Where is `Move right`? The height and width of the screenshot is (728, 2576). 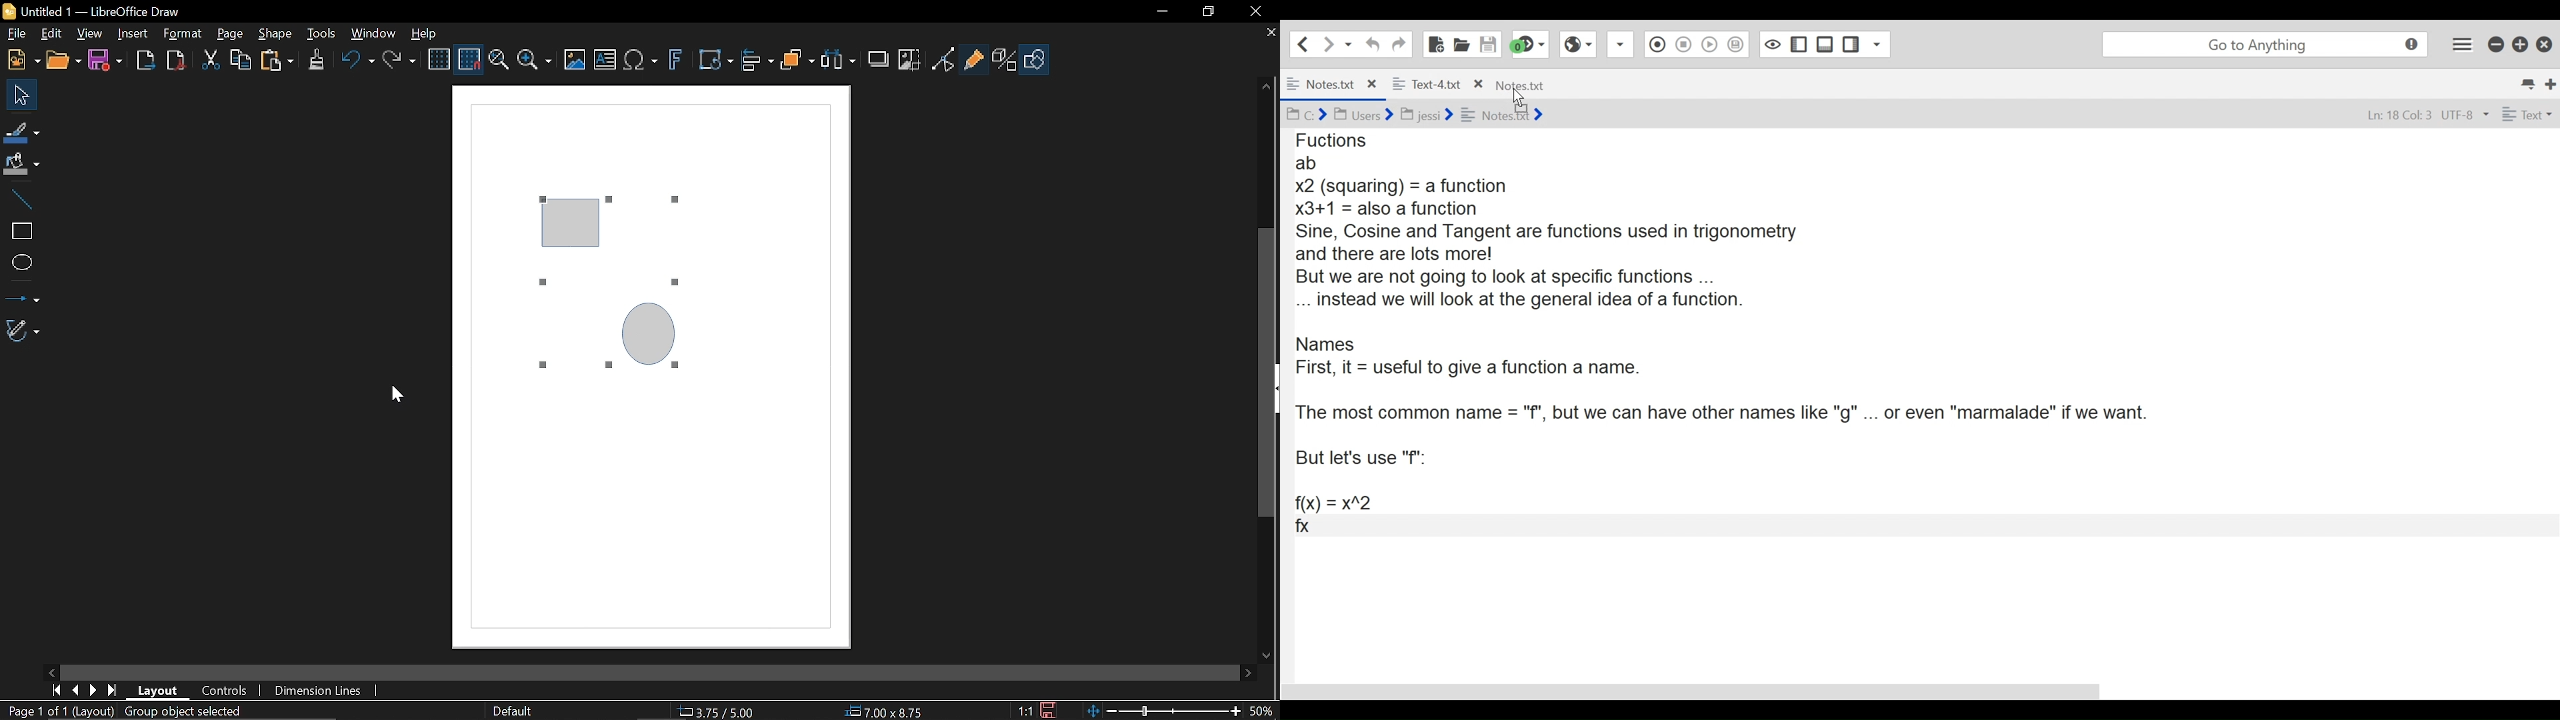 Move right is located at coordinates (1250, 674).